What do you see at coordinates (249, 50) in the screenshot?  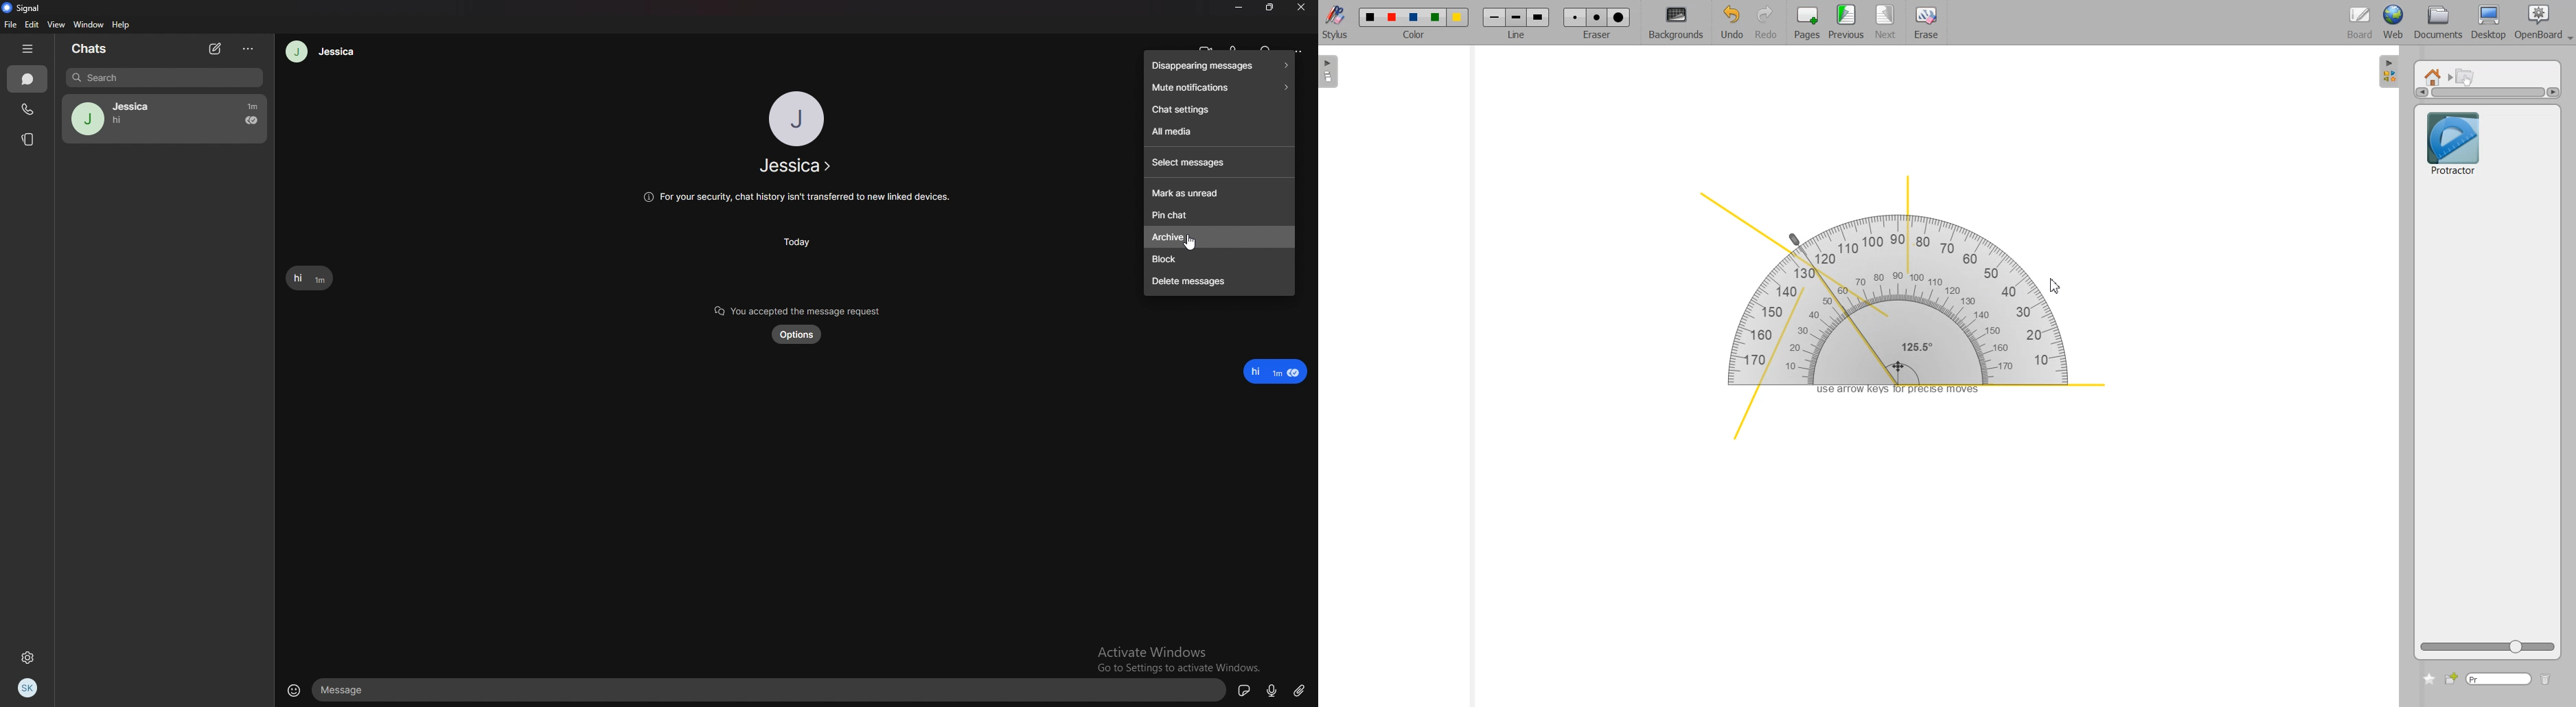 I see `Options` at bounding box center [249, 50].